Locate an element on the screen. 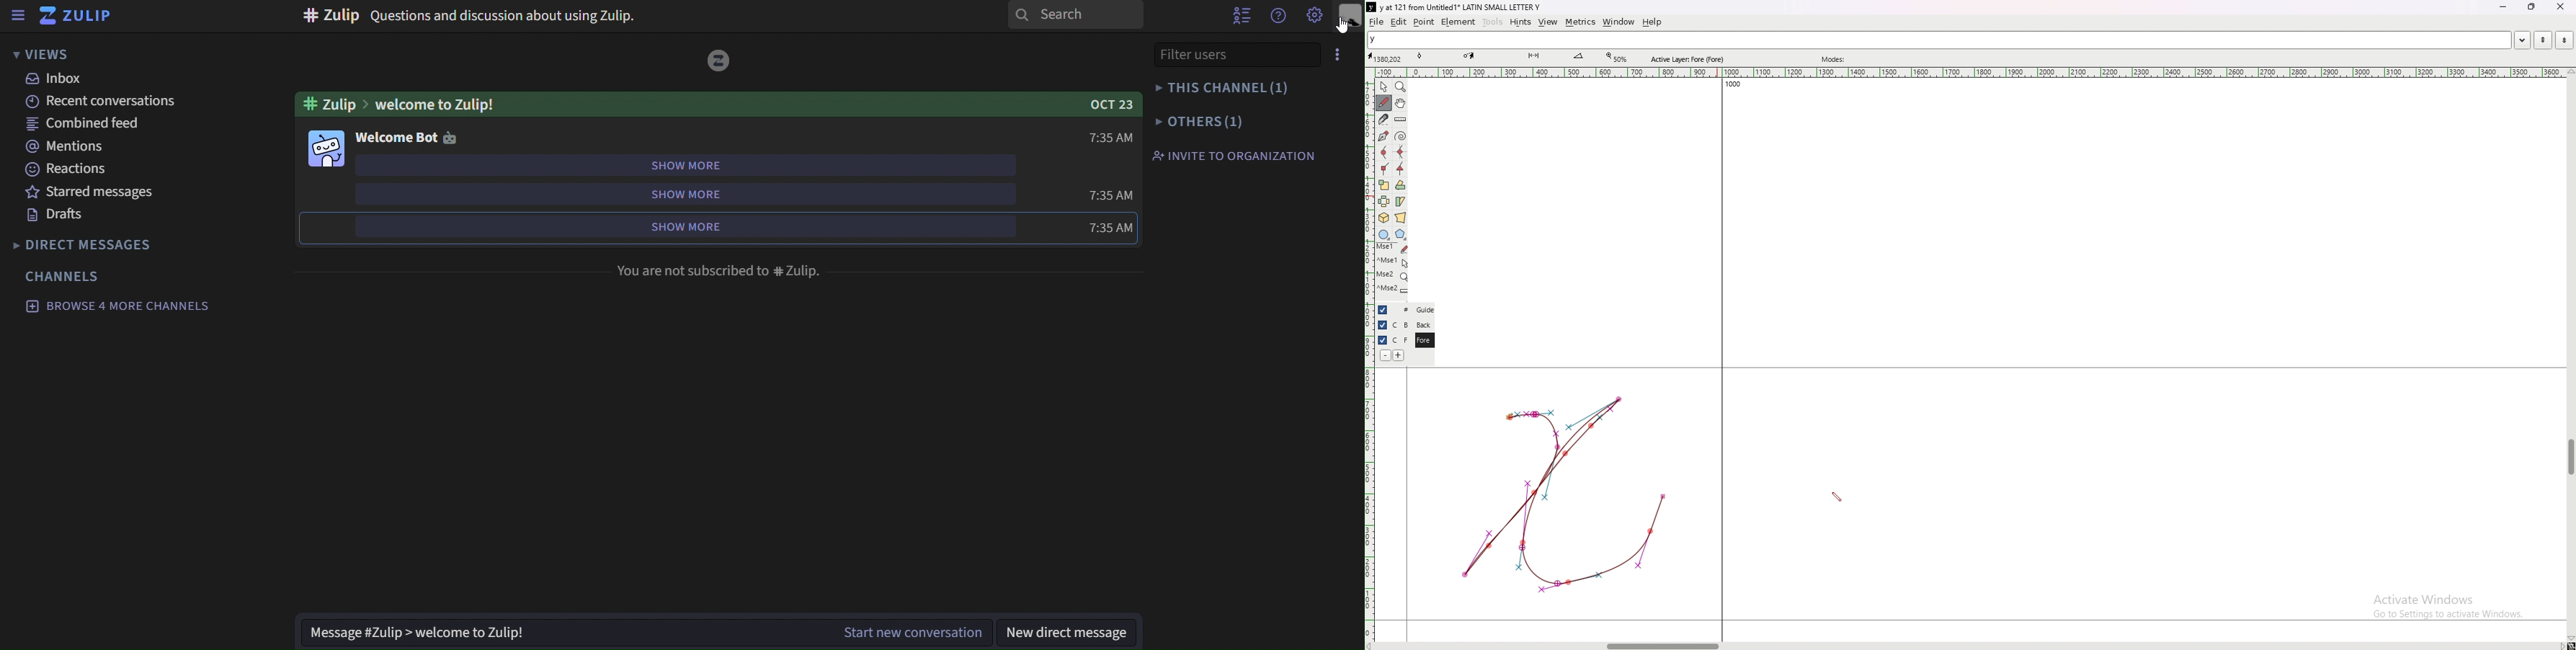 This screenshot has width=2576, height=672. start new conversation is located at coordinates (919, 632).